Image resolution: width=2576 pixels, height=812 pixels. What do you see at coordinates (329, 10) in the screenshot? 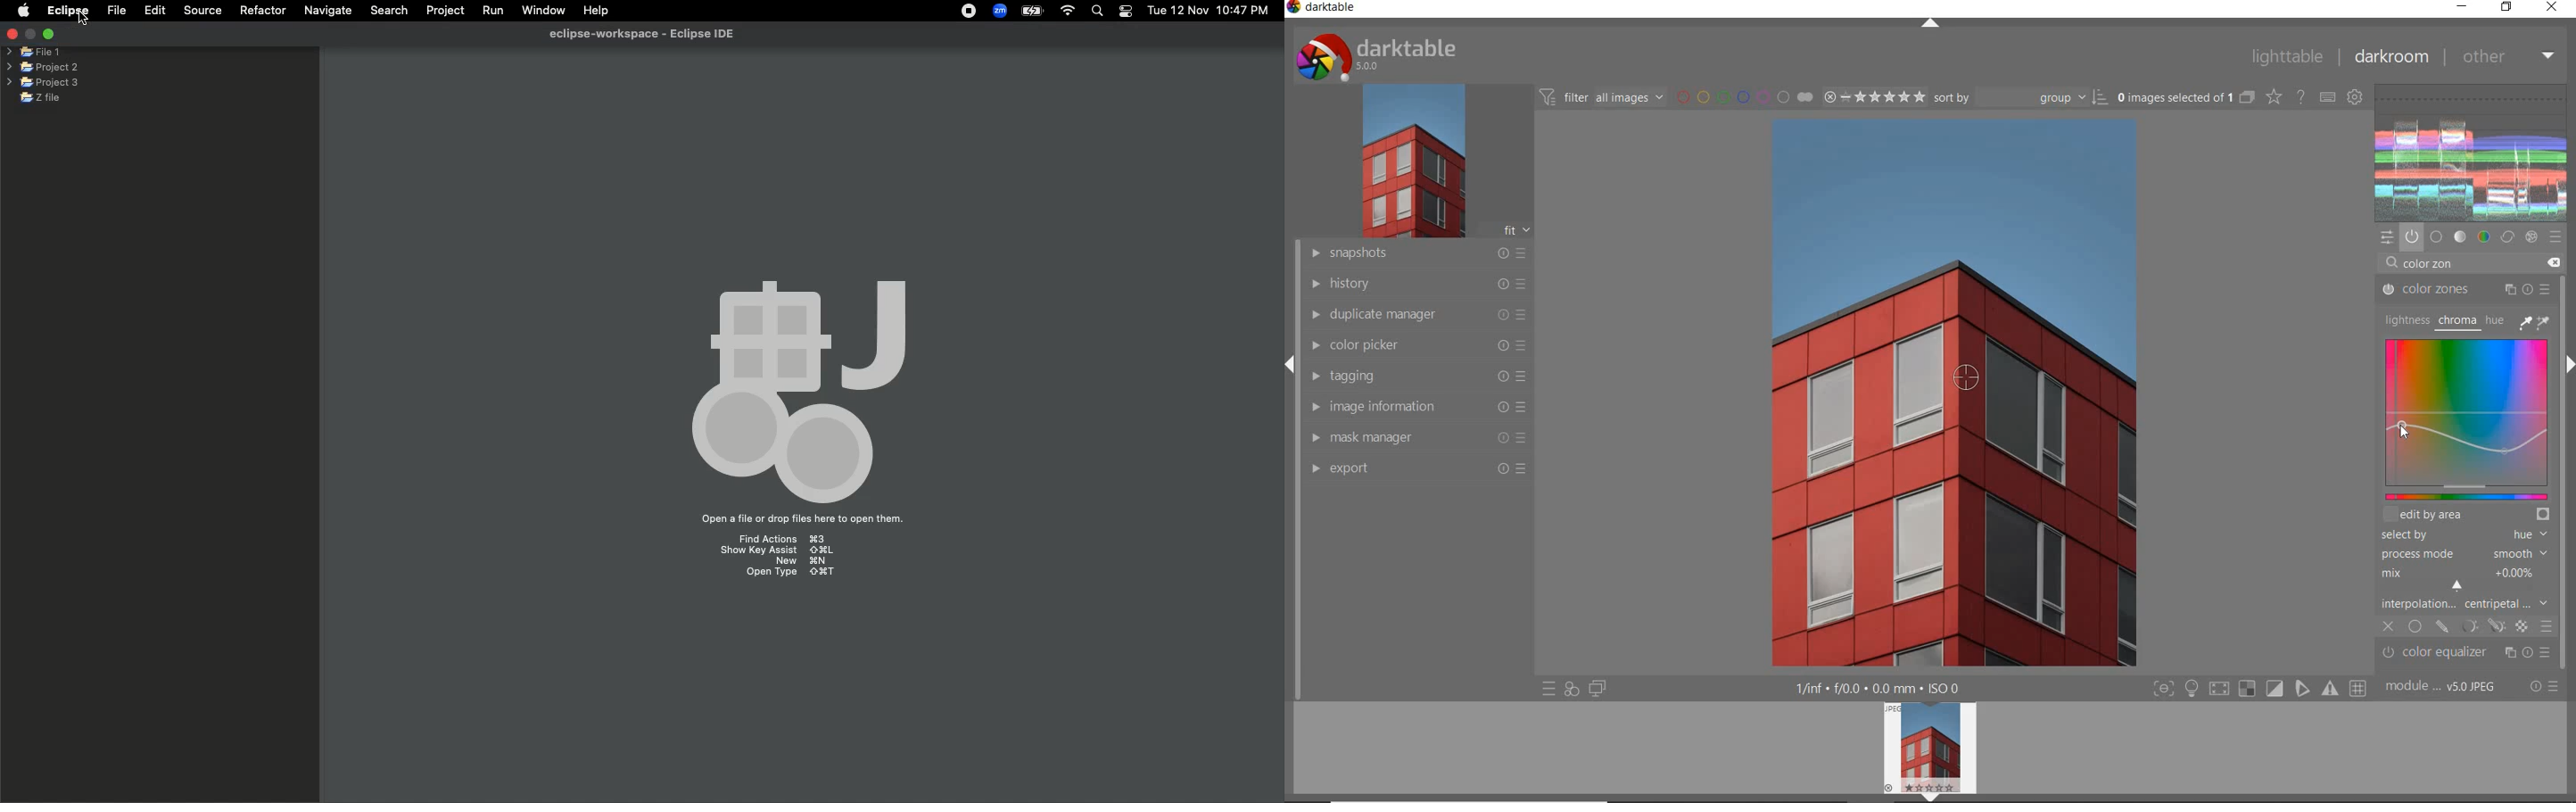
I see `Navigate` at bounding box center [329, 10].